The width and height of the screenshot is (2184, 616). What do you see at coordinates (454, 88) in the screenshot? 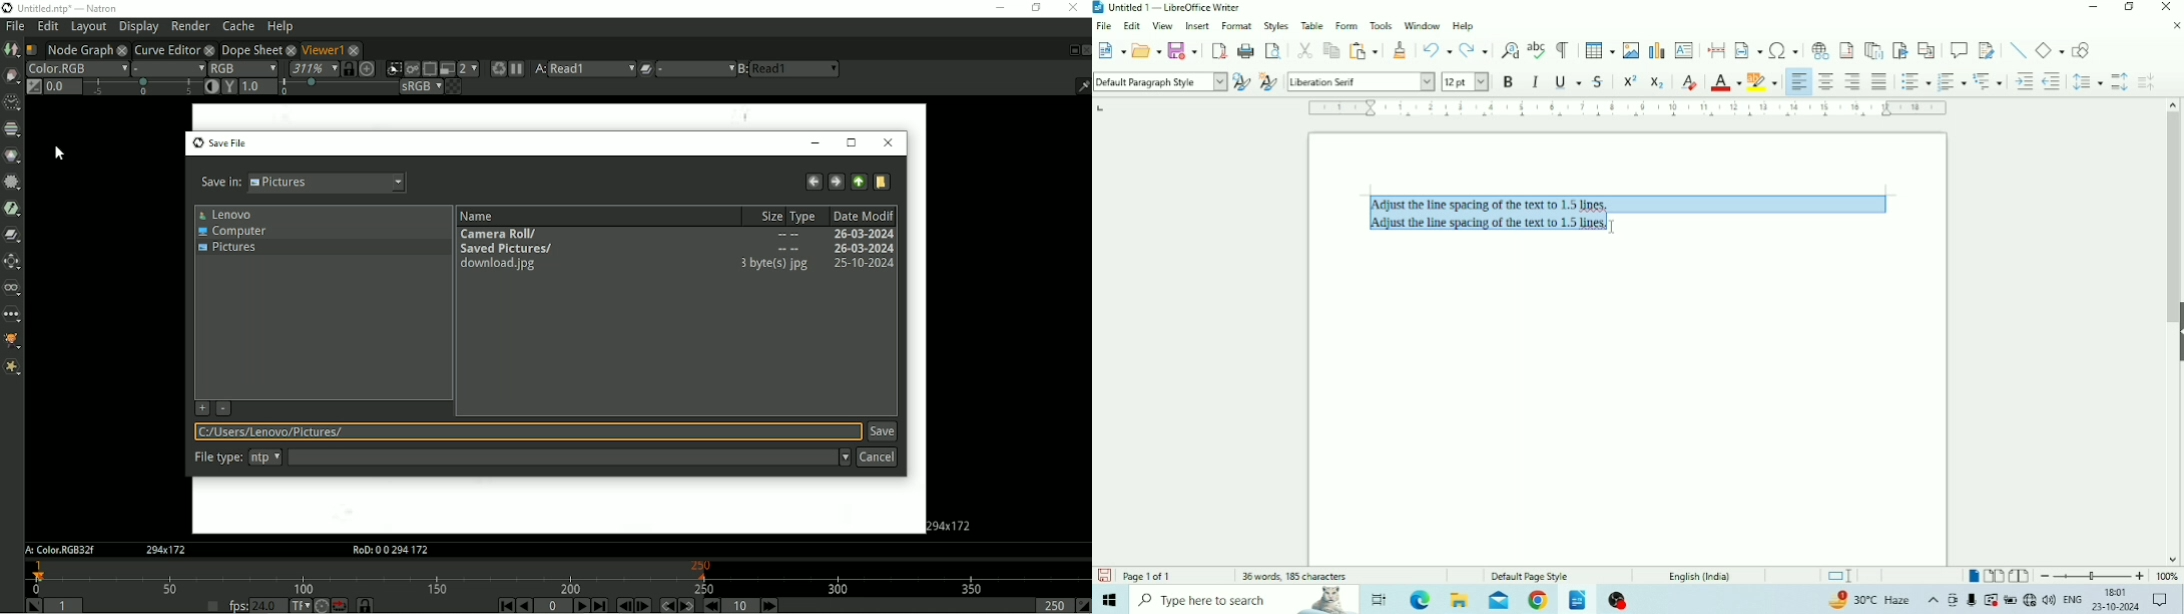
I see `Checkerboard` at bounding box center [454, 88].